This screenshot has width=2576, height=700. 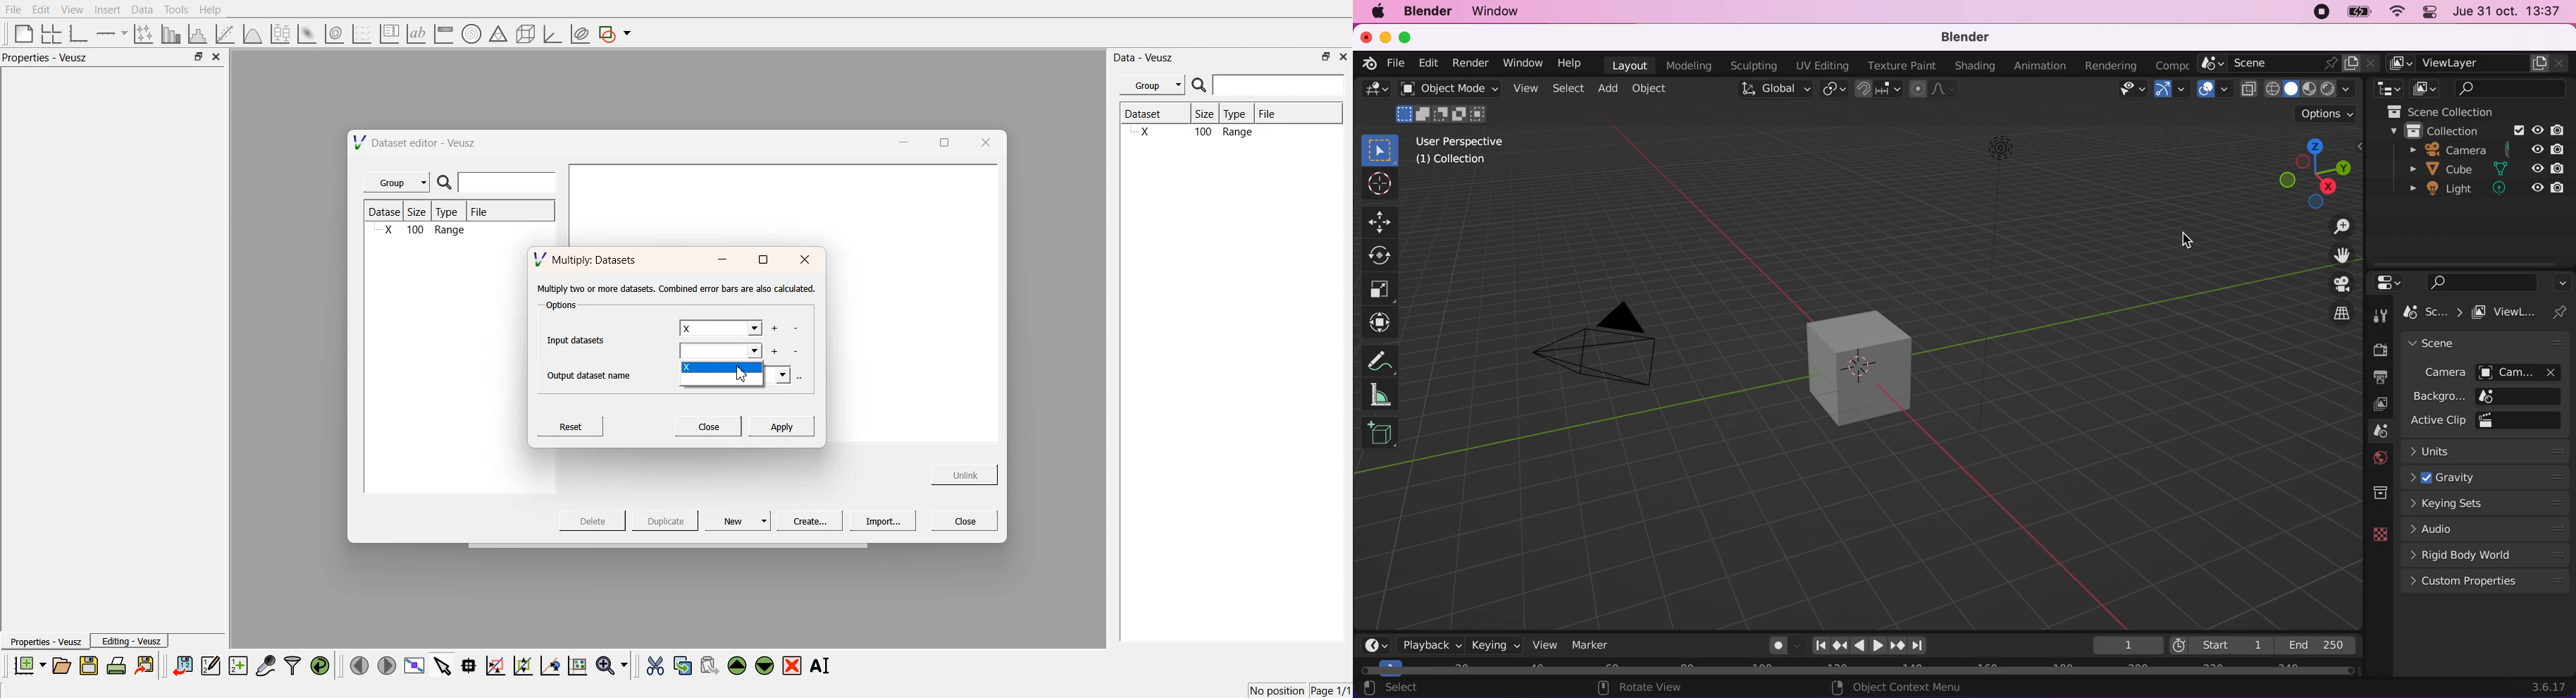 I want to click on View, so click(x=71, y=10).